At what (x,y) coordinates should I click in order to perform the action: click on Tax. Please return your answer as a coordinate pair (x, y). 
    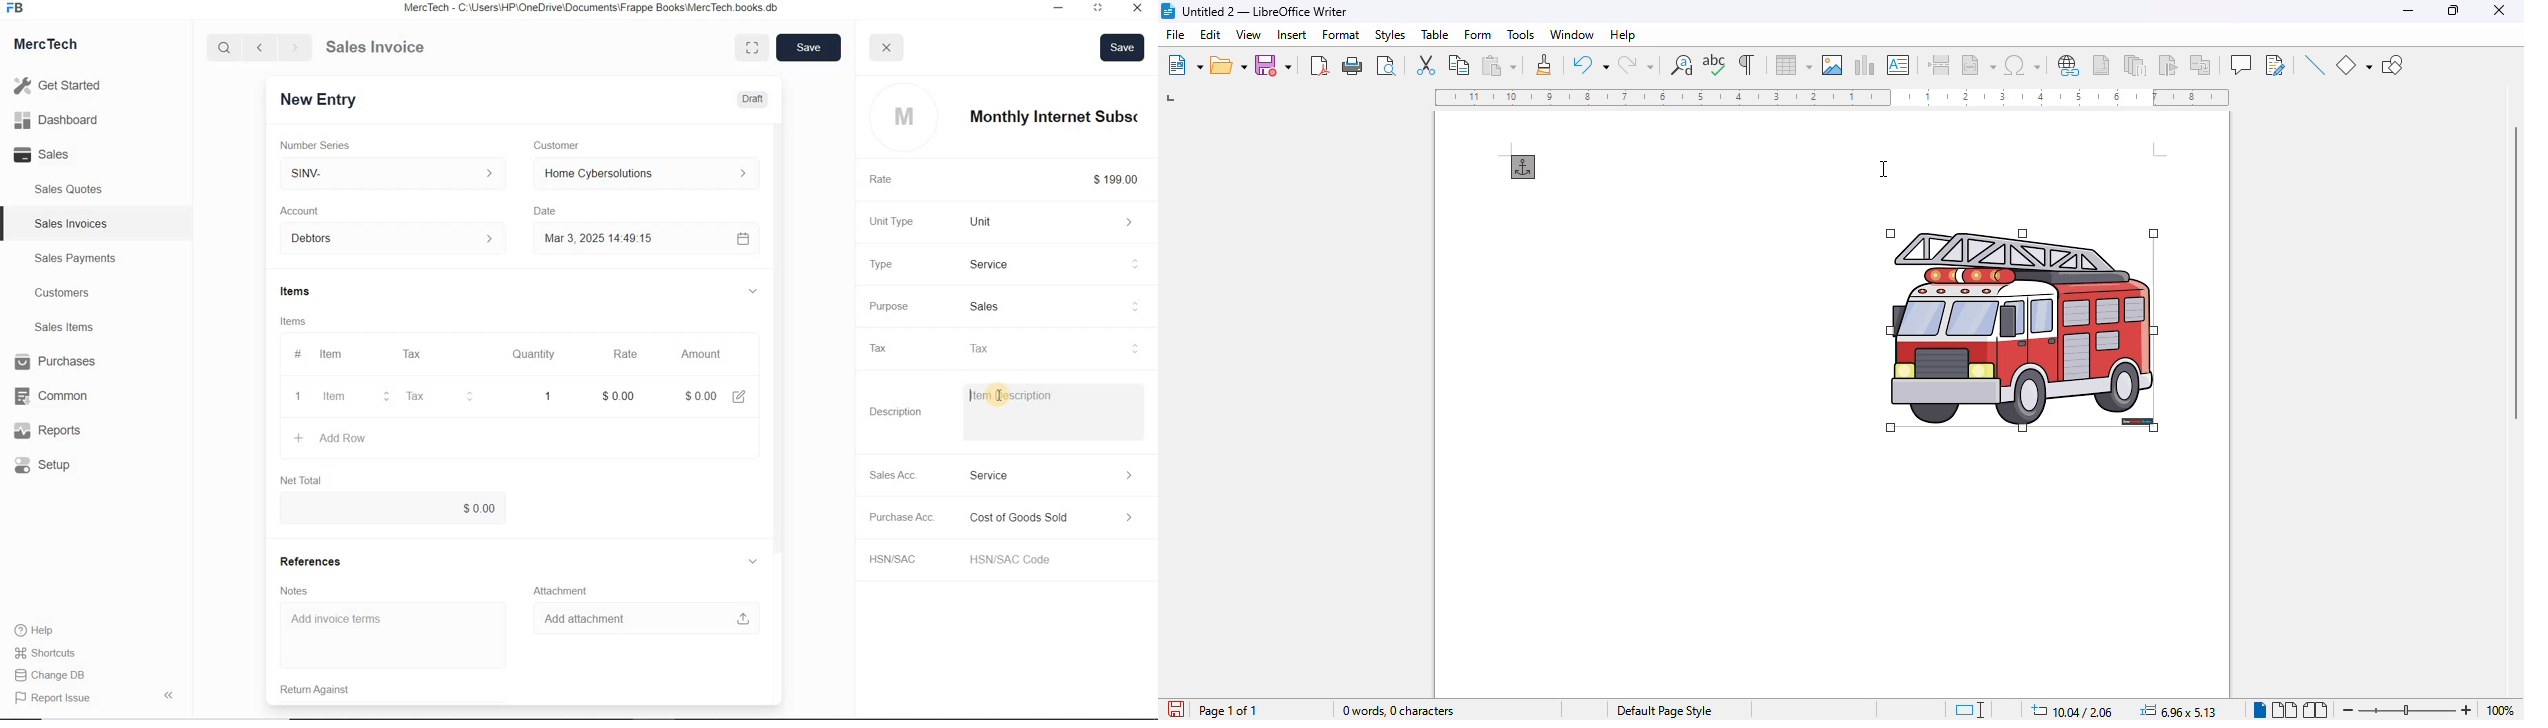
    Looking at the image, I should click on (412, 354).